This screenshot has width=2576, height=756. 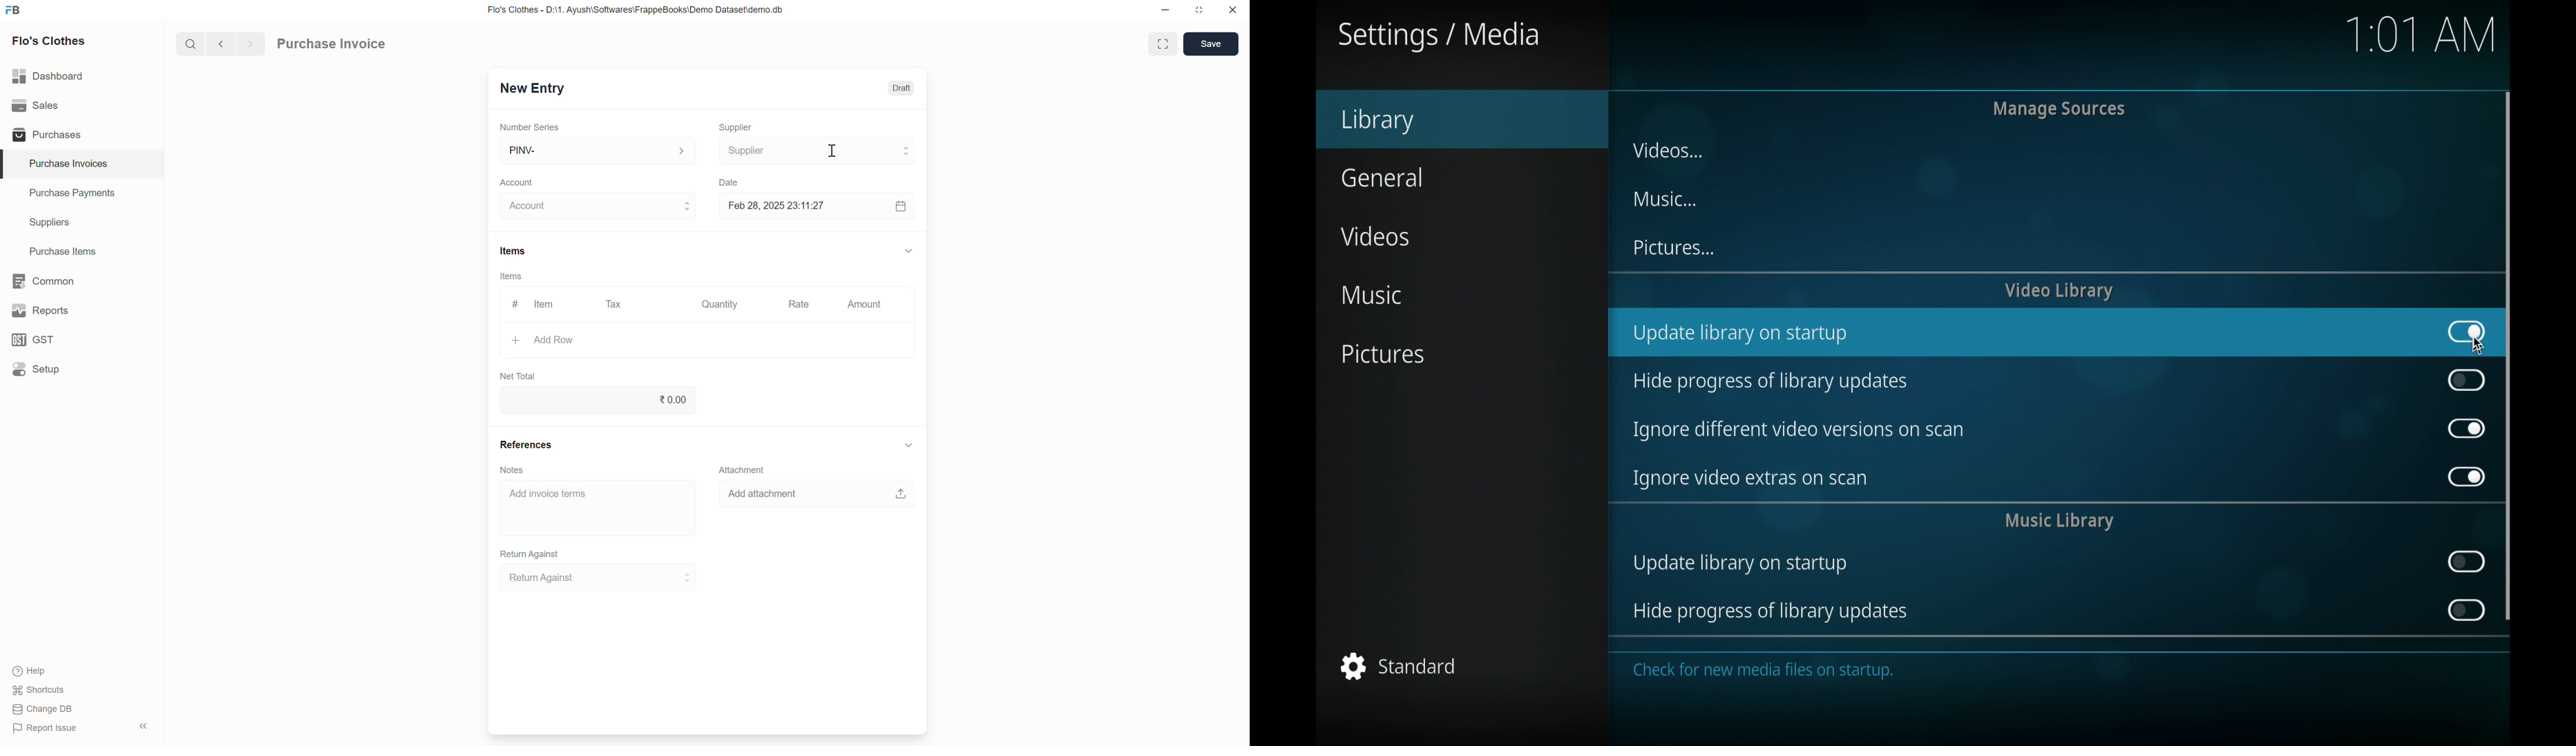 I want to click on Items, so click(x=514, y=251).